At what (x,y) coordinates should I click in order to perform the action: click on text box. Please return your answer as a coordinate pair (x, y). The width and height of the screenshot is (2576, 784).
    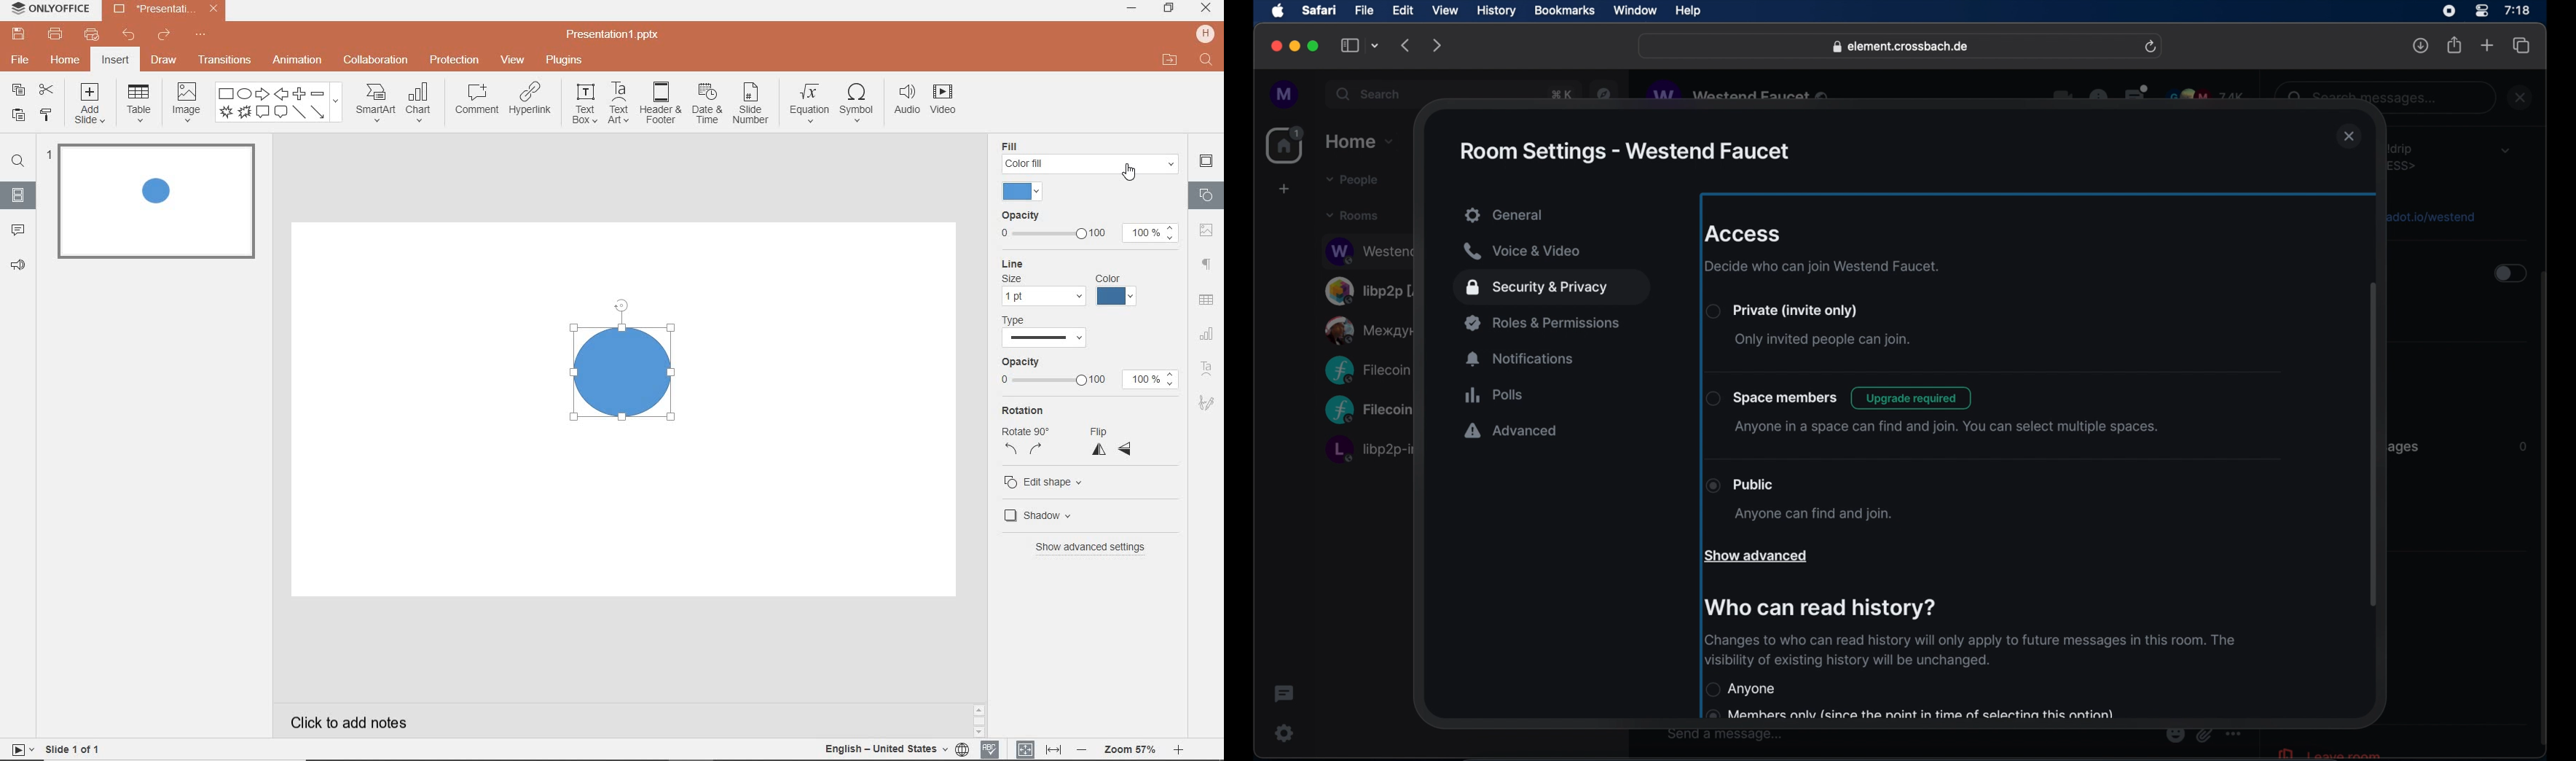
    Looking at the image, I should click on (584, 104).